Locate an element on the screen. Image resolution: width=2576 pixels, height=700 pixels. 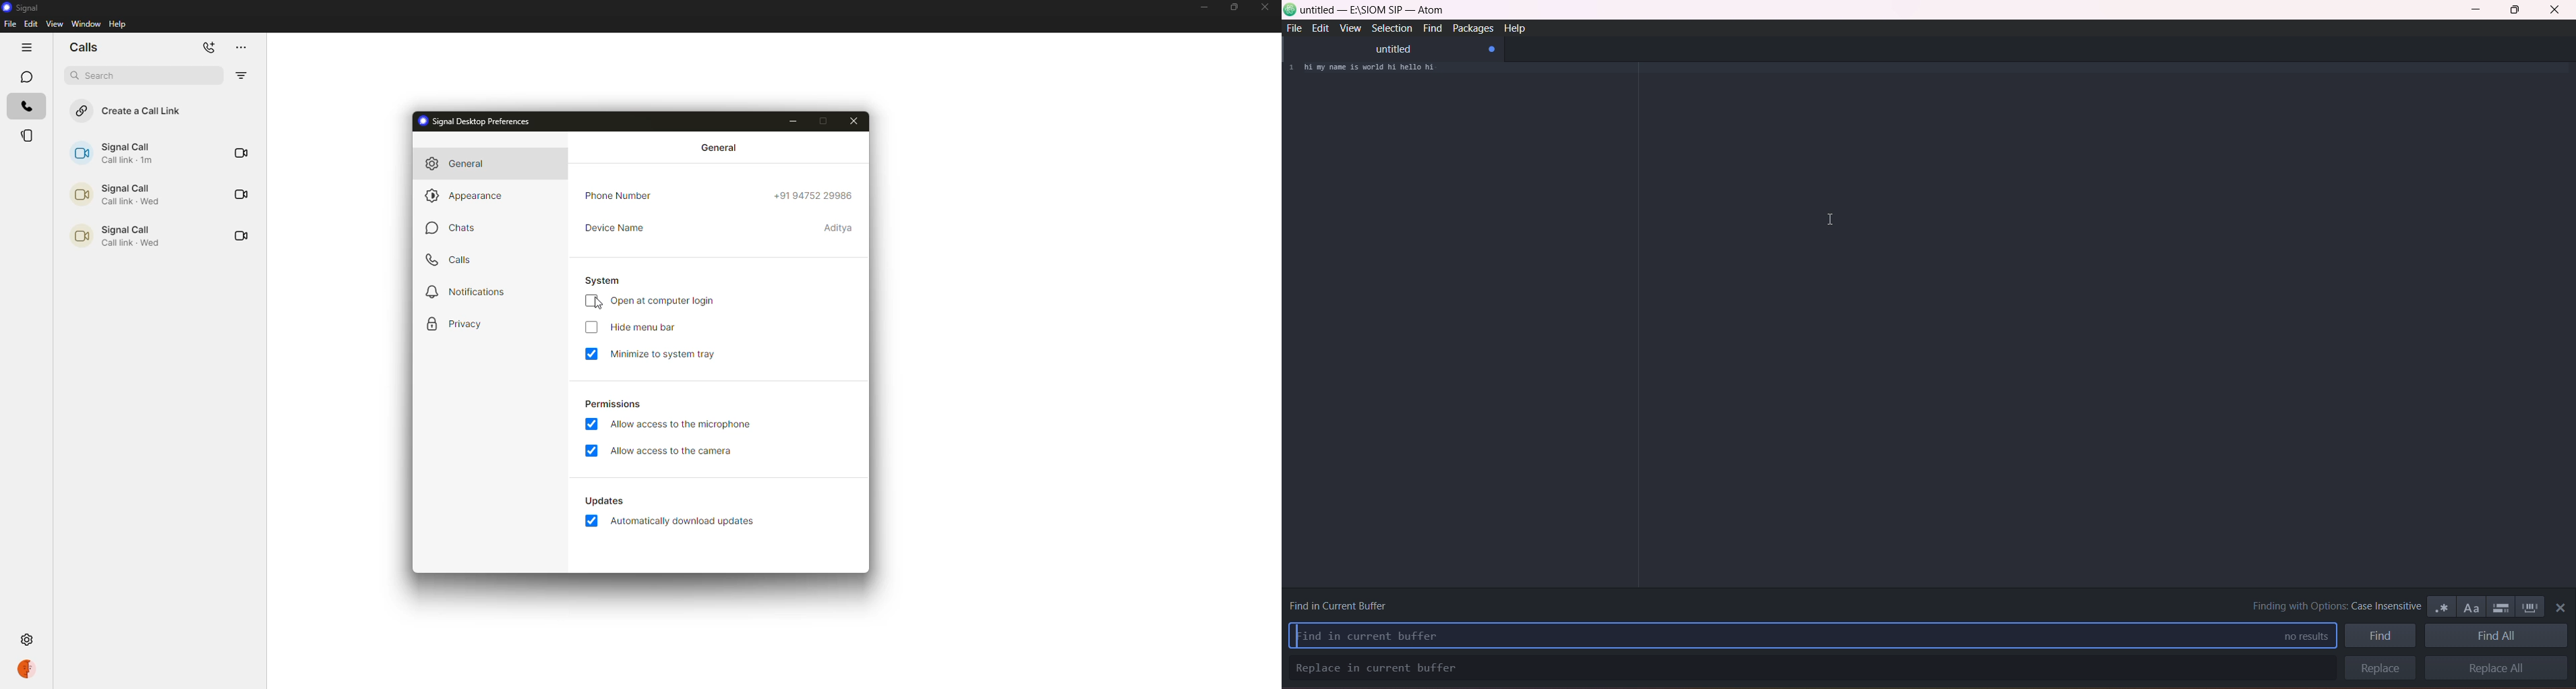
maximize is located at coordinates (2515, 11).